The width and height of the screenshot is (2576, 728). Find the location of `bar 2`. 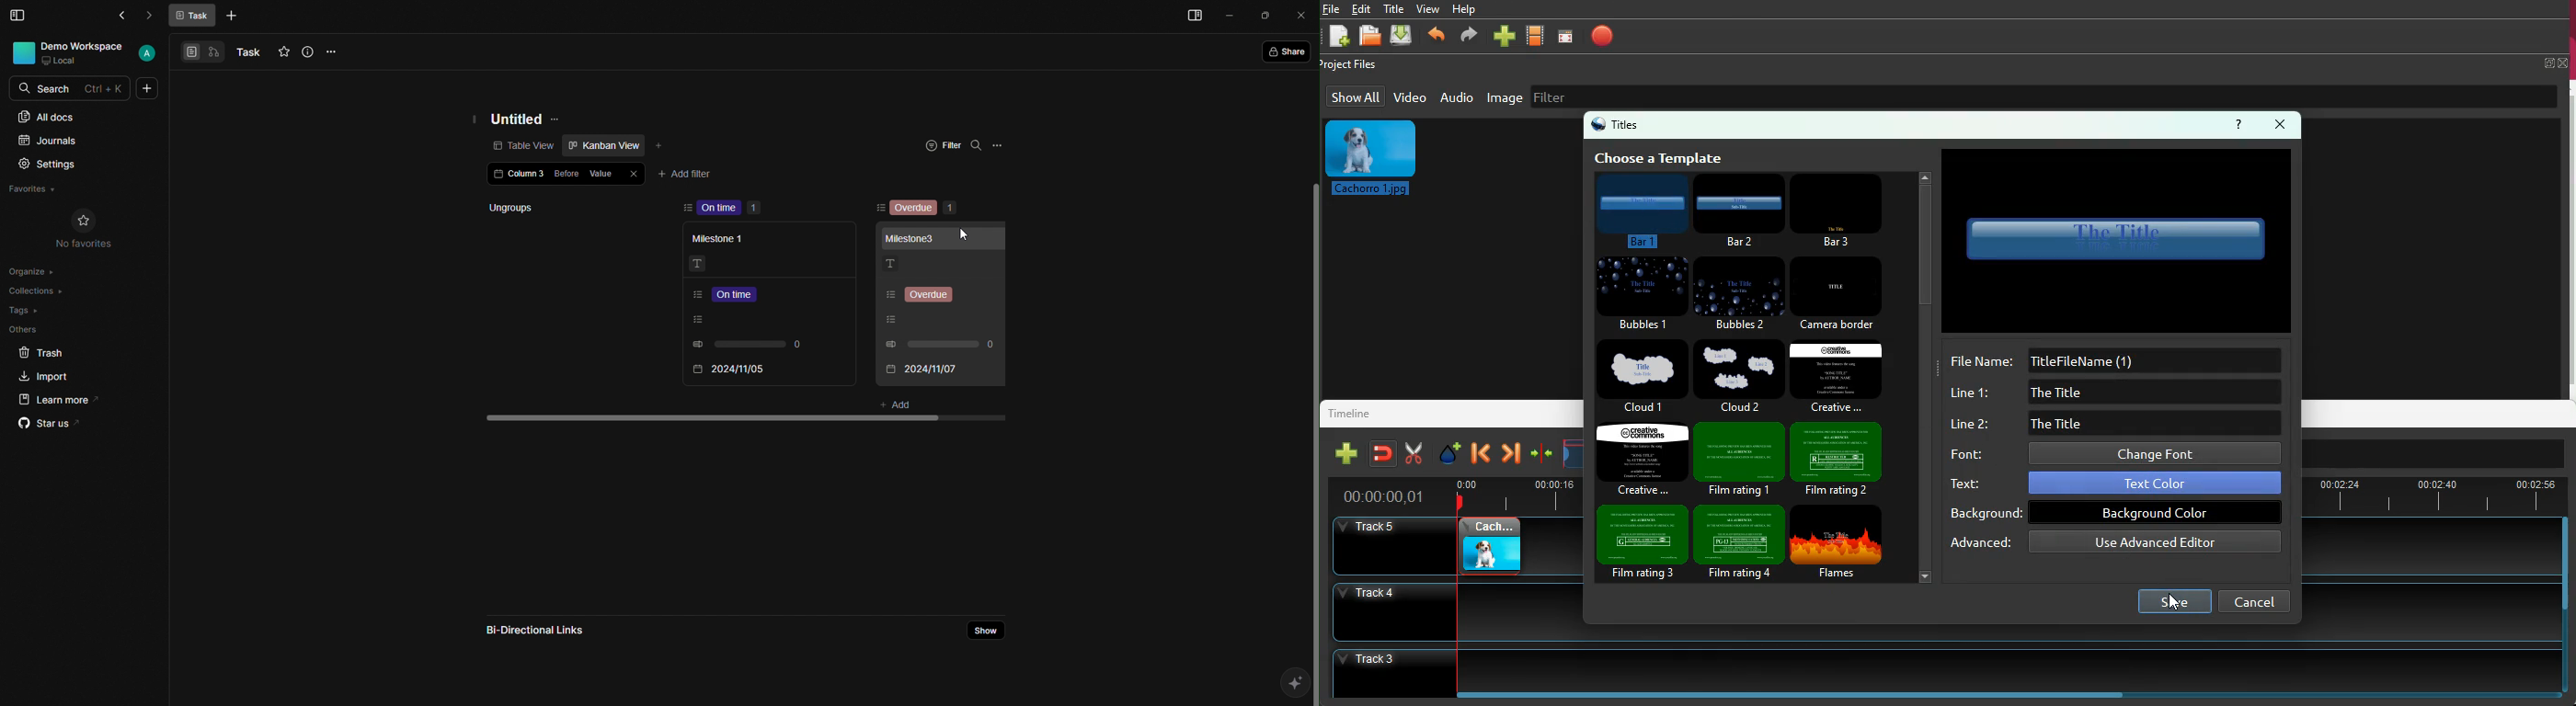

bar 2 is located at coordinates (1741, 210).